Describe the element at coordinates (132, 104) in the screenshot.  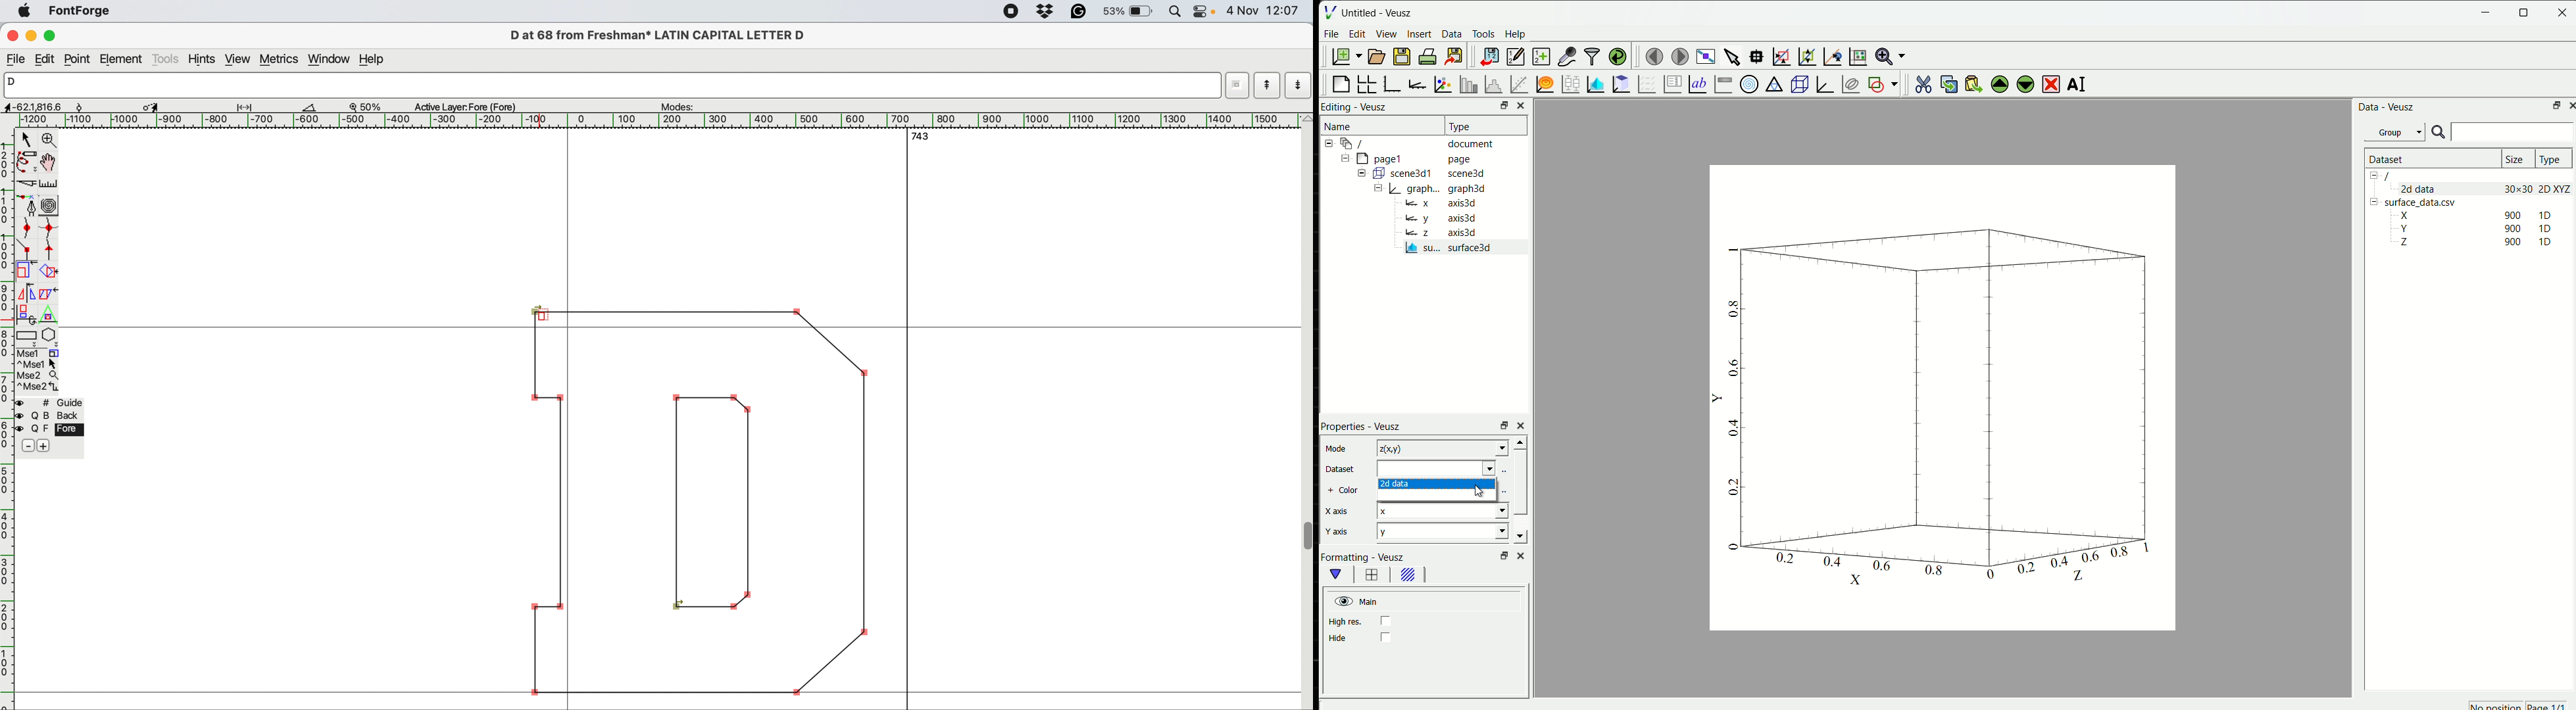
I see `dimensions` at that location.